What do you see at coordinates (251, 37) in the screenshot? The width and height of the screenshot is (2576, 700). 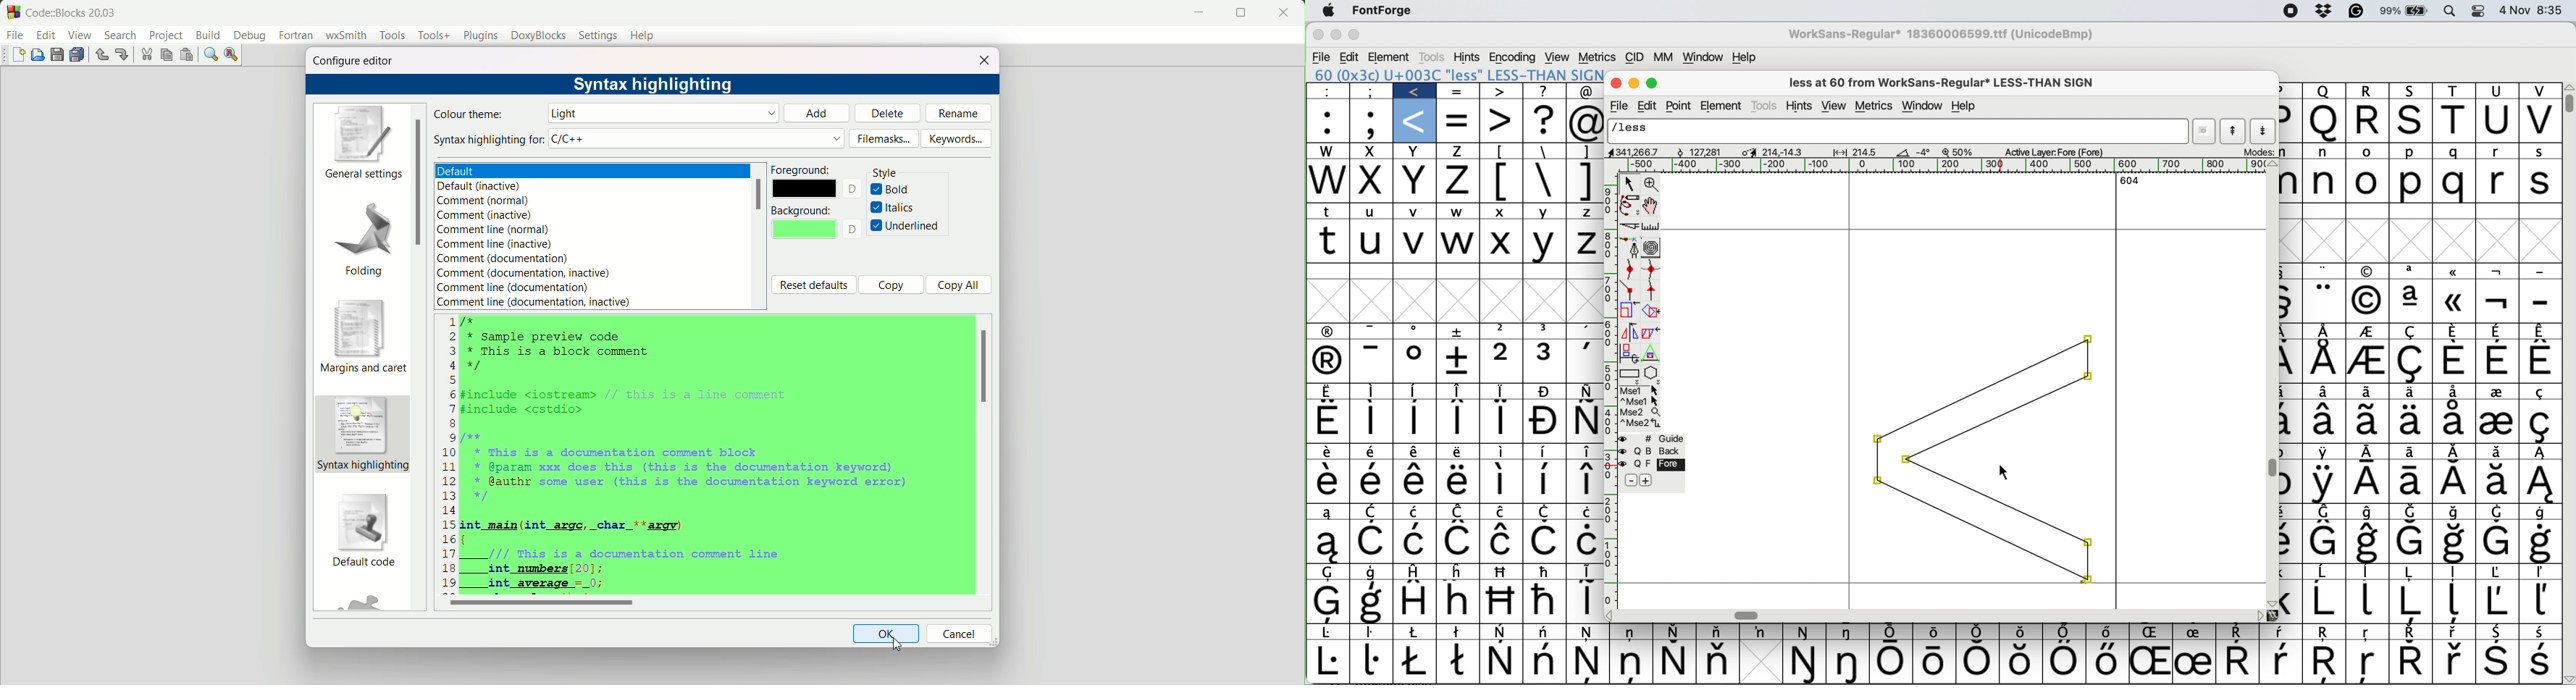 I see `debug` at bounding box center [251, 37].